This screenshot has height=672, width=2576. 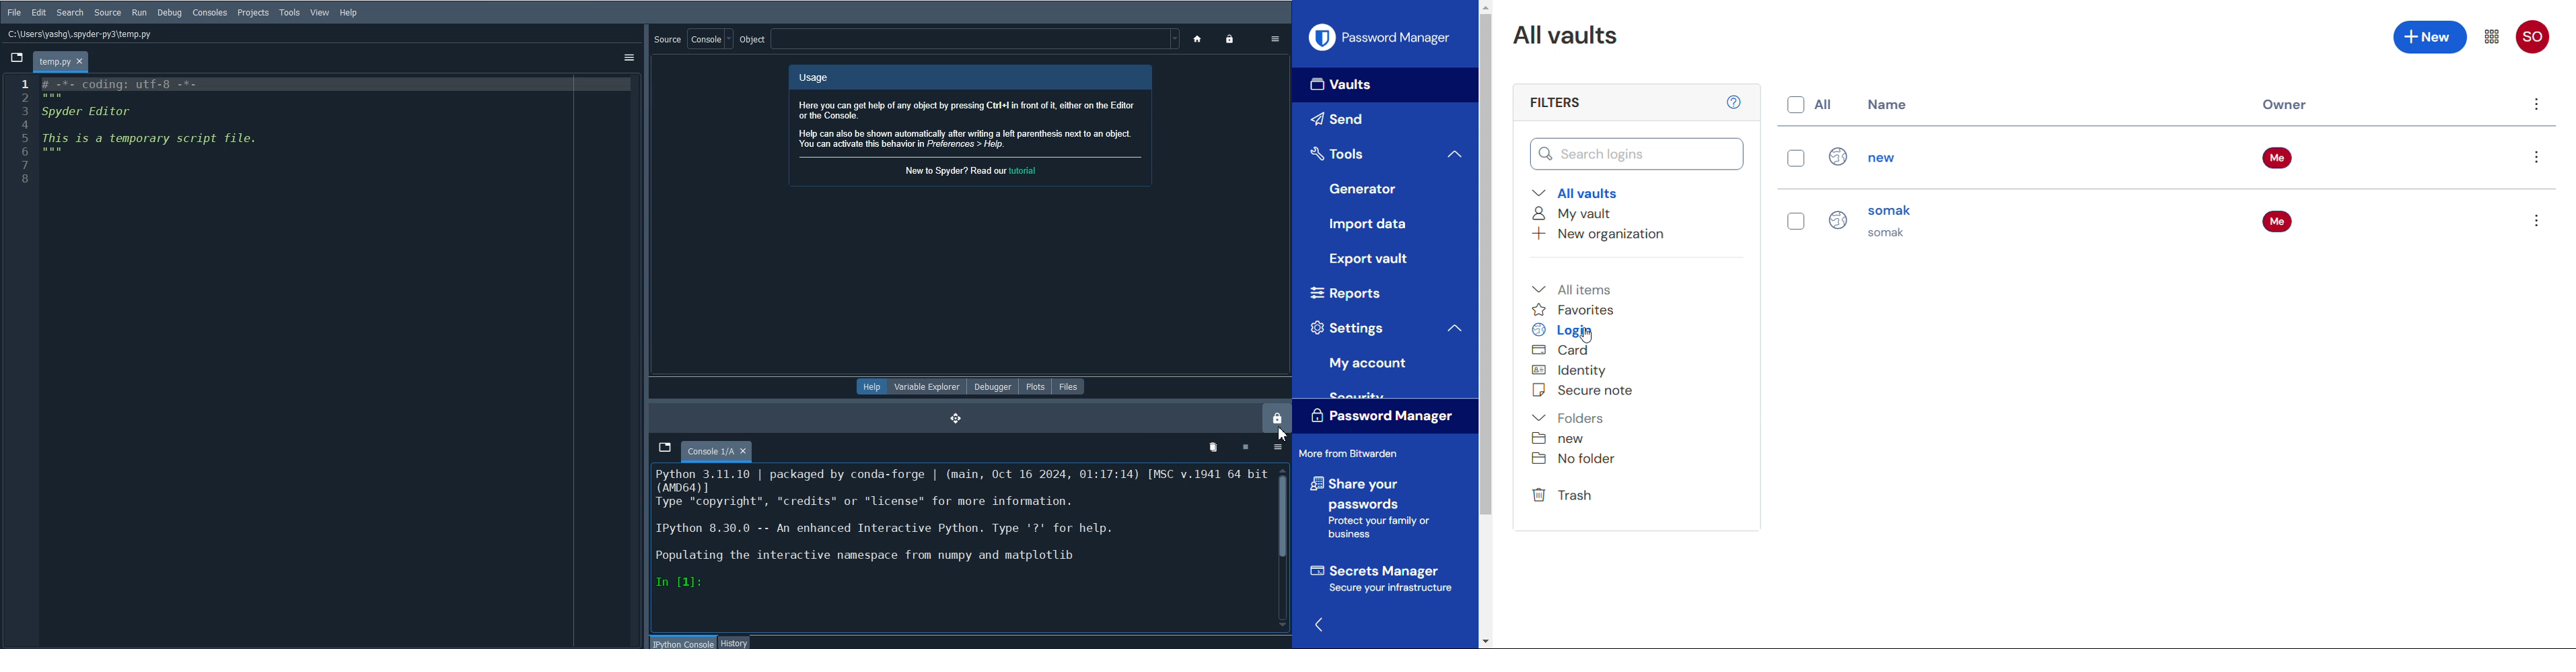 What do you see at coordinates (1030, 170) in the screenshot?
I see `hyperlink for tutorial` at bounding box center [1030, 170].